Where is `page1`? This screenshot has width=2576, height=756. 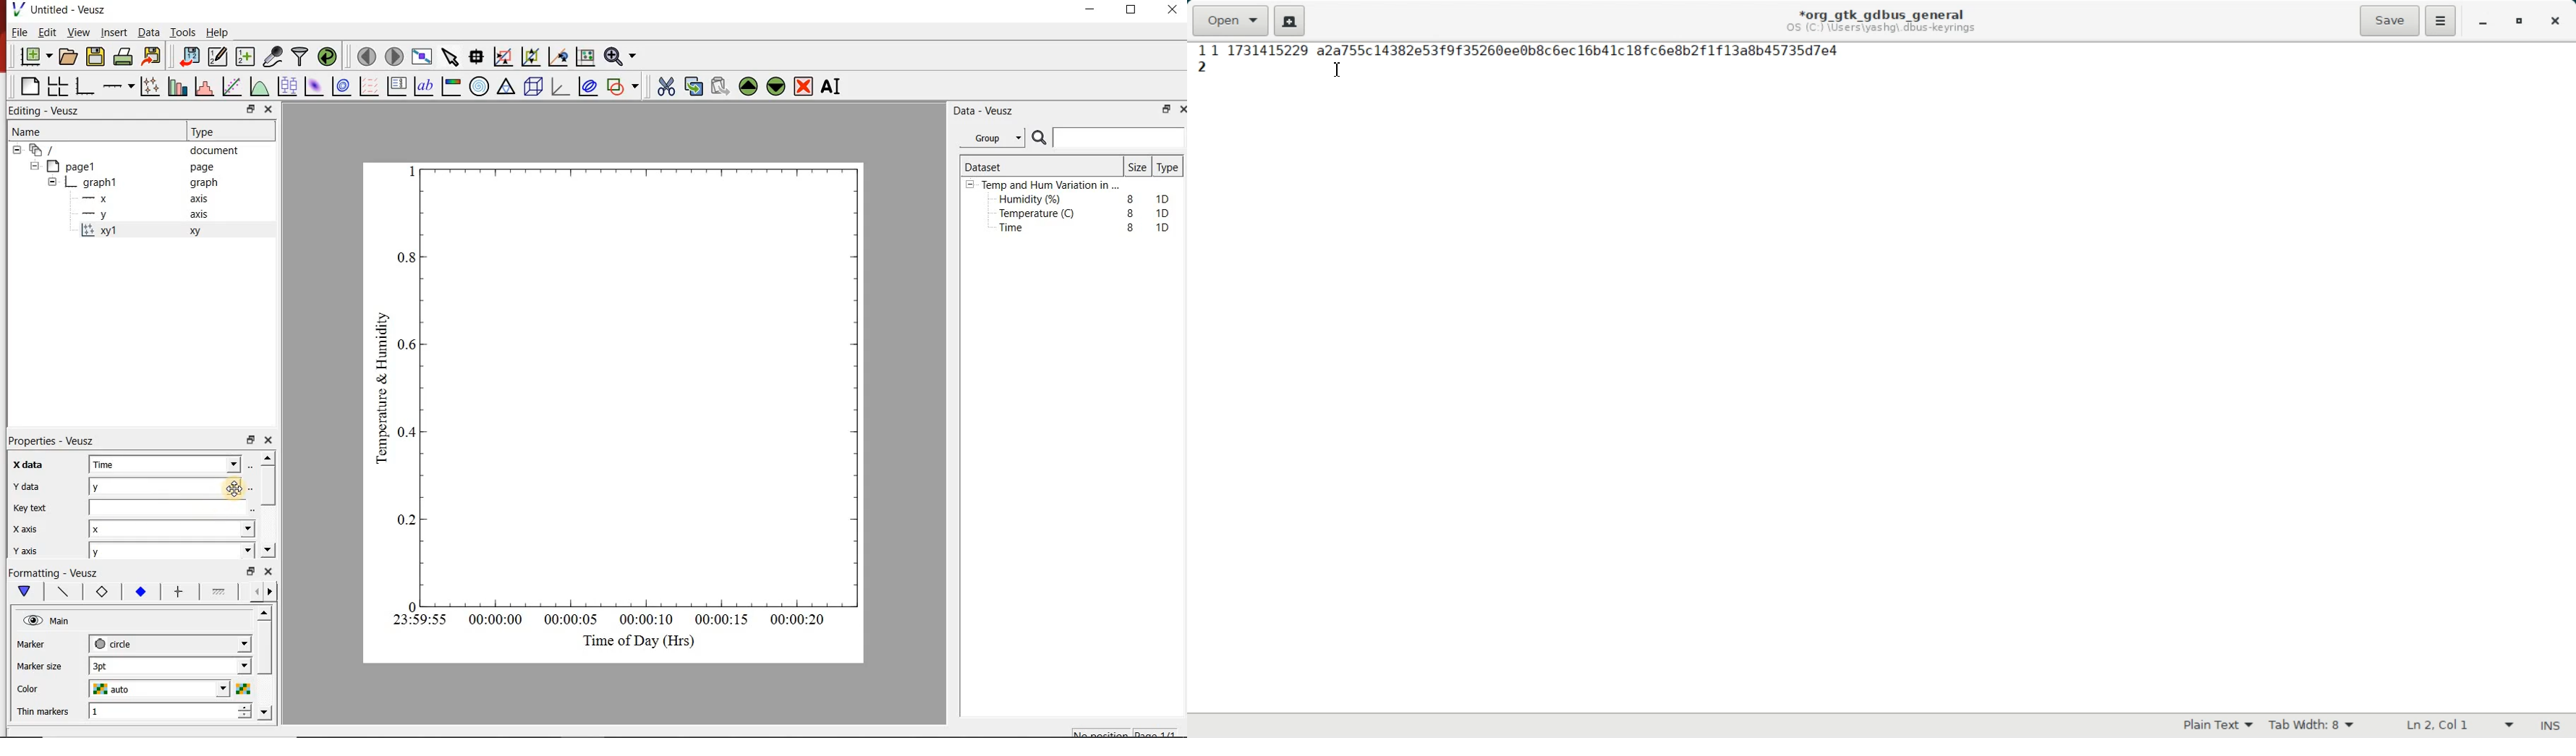
page1 is located at coordinates (79, 165).